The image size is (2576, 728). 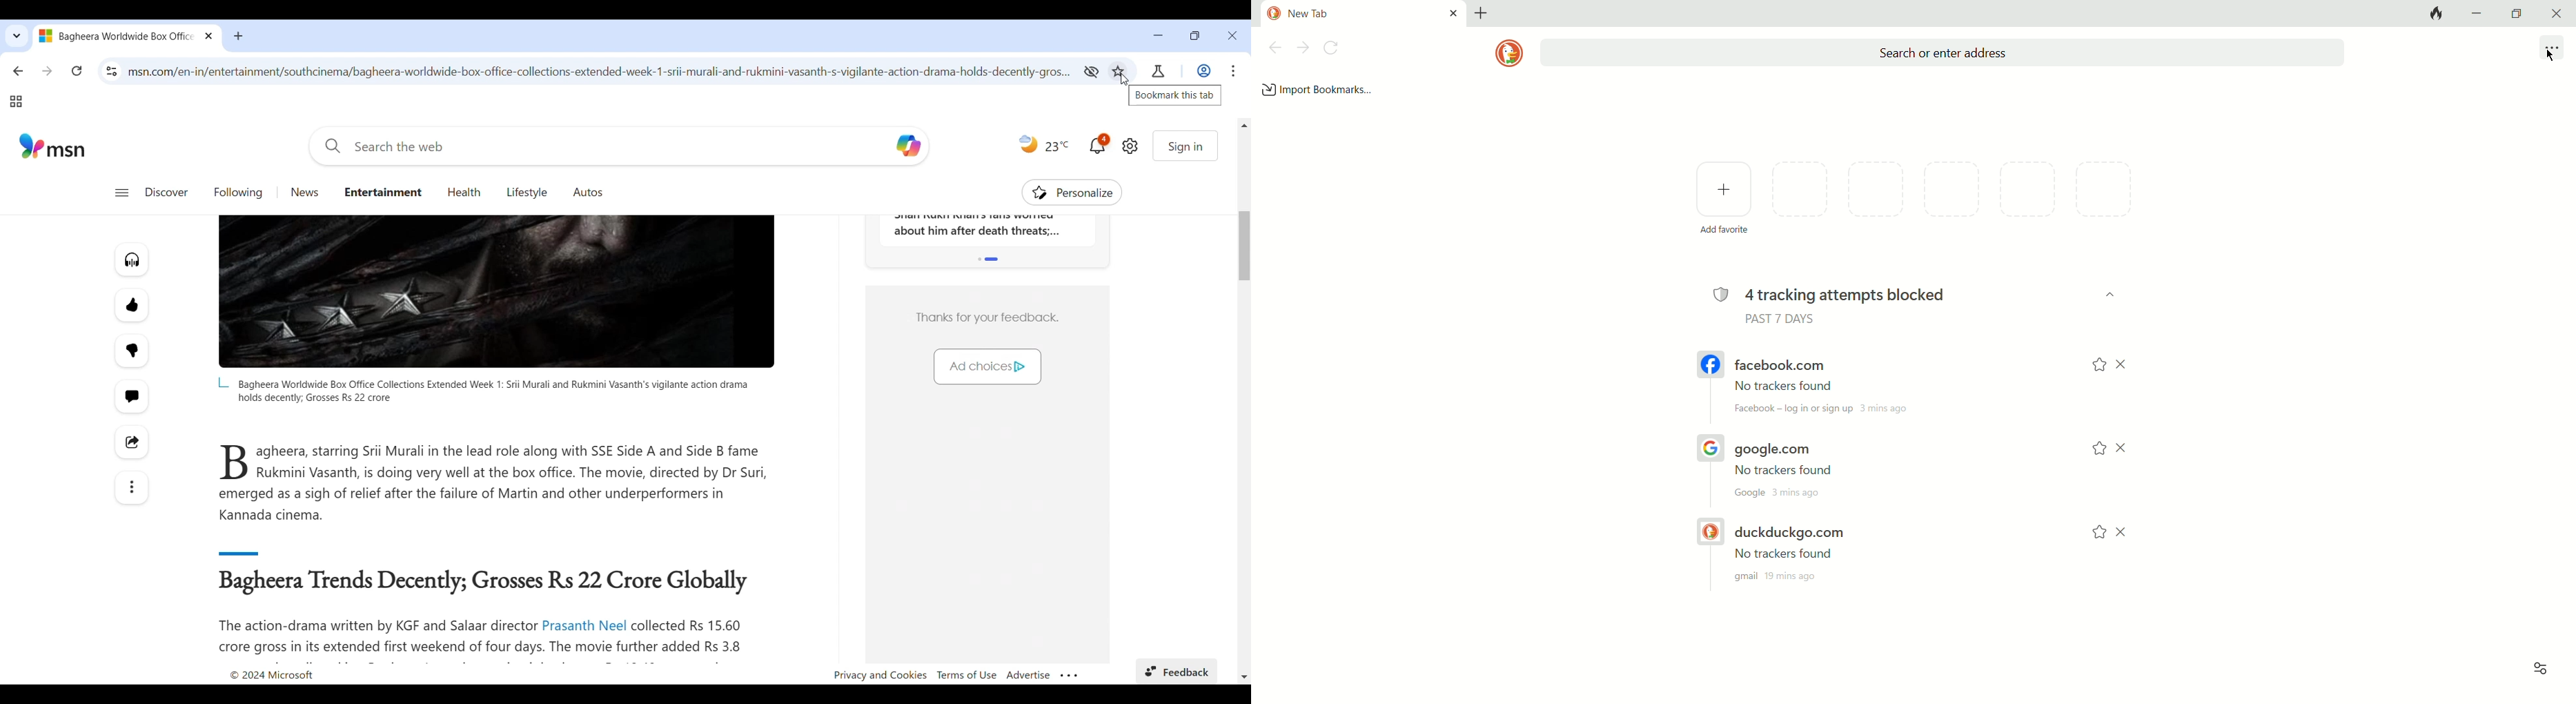 I want to click on Tag line of image, so click(x=482, y=390).